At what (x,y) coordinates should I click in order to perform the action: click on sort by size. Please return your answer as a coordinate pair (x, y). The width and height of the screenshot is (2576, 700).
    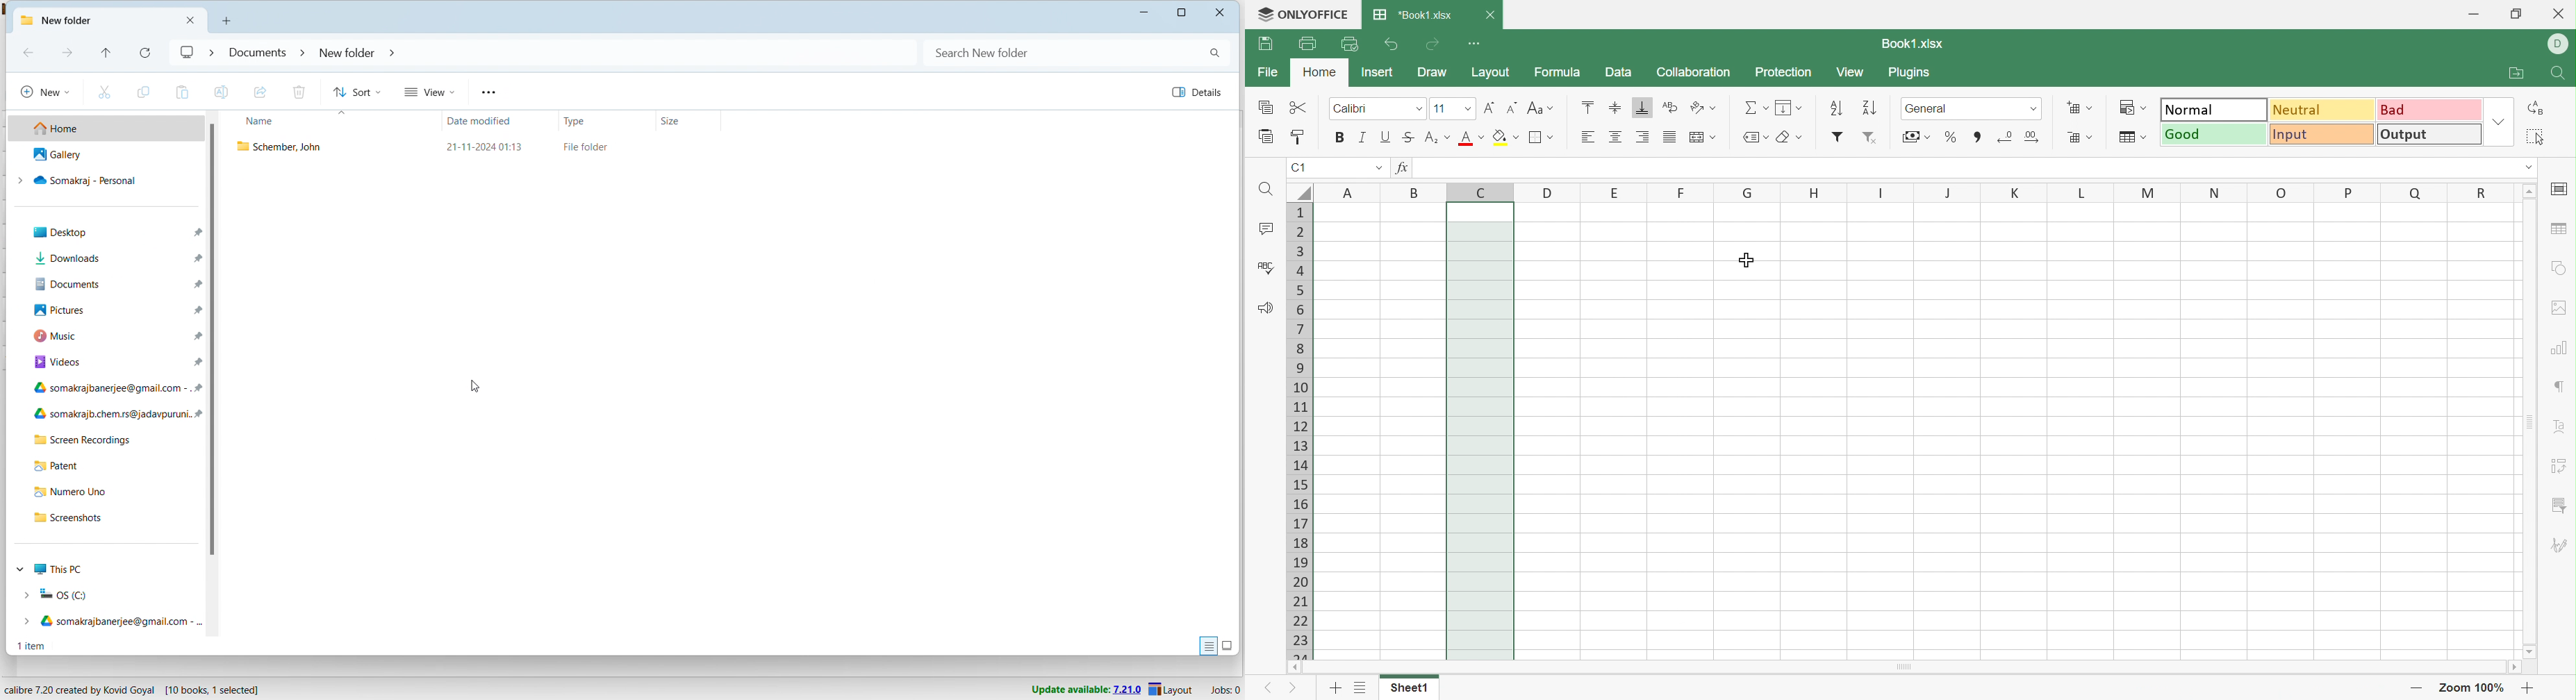
    Looking at the image, I should click on (679, 119).